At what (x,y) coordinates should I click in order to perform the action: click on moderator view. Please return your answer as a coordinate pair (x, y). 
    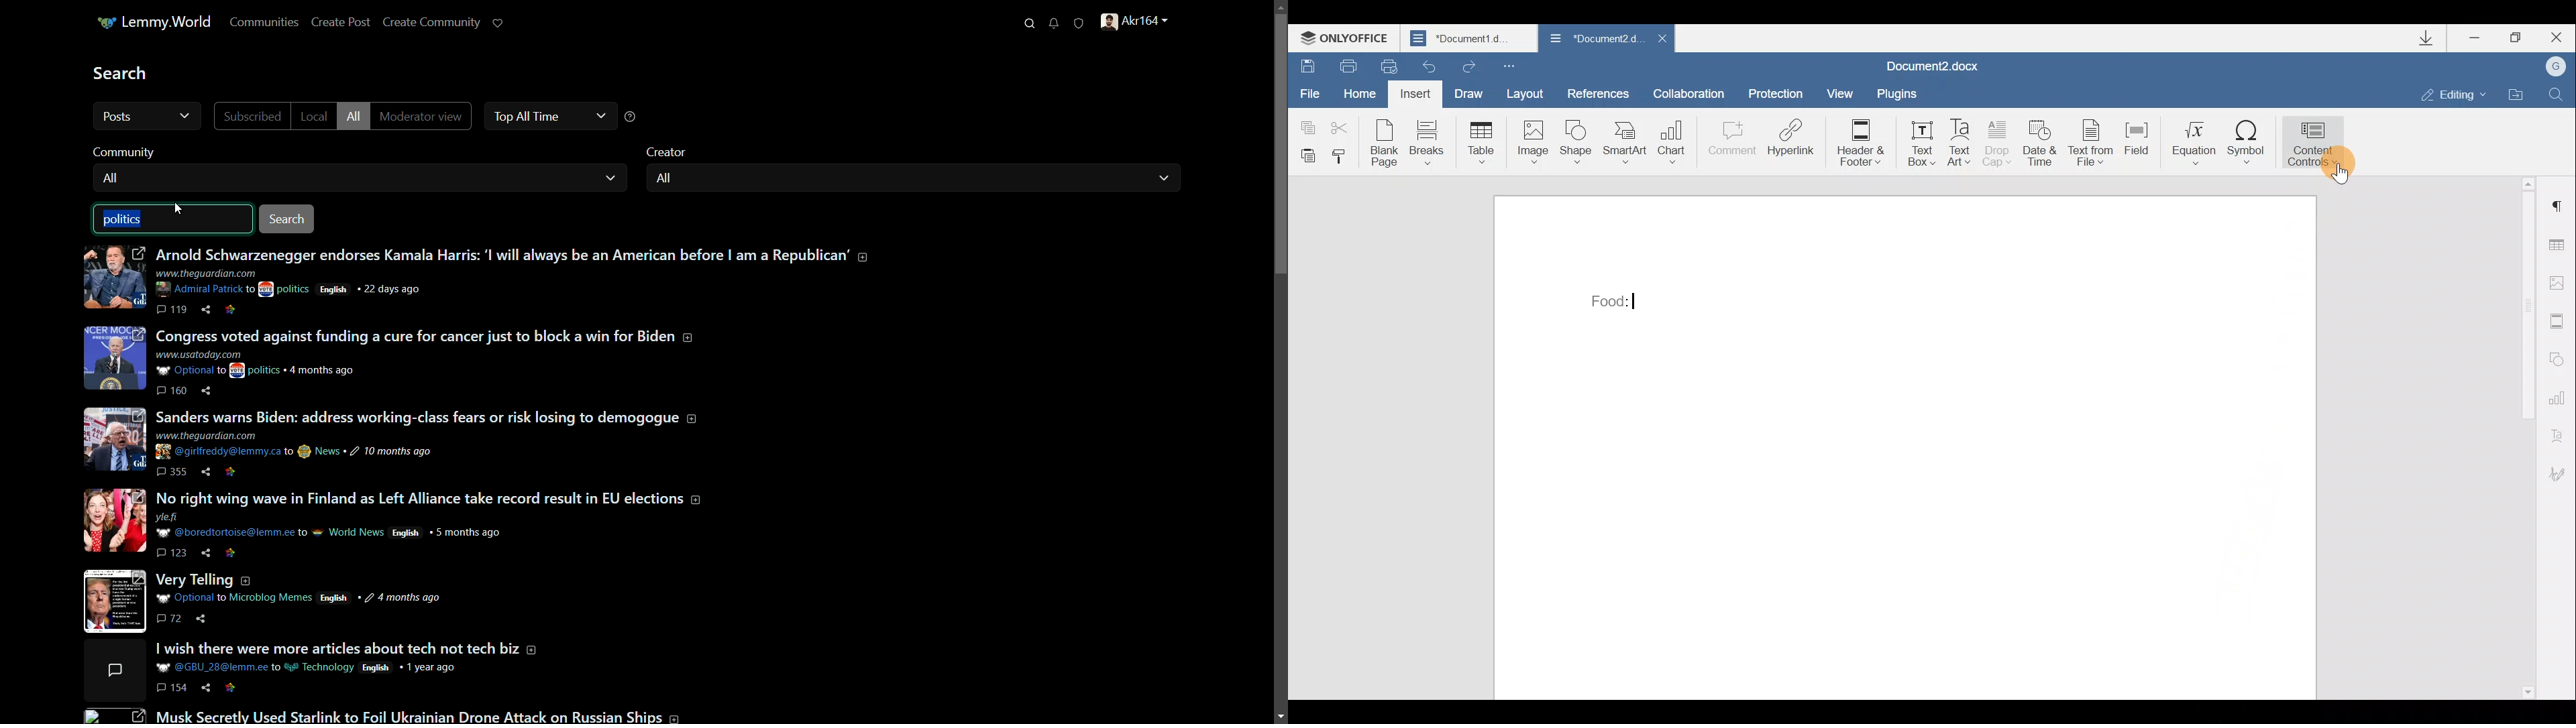
    Looking at the image, I should click on (426, 117).